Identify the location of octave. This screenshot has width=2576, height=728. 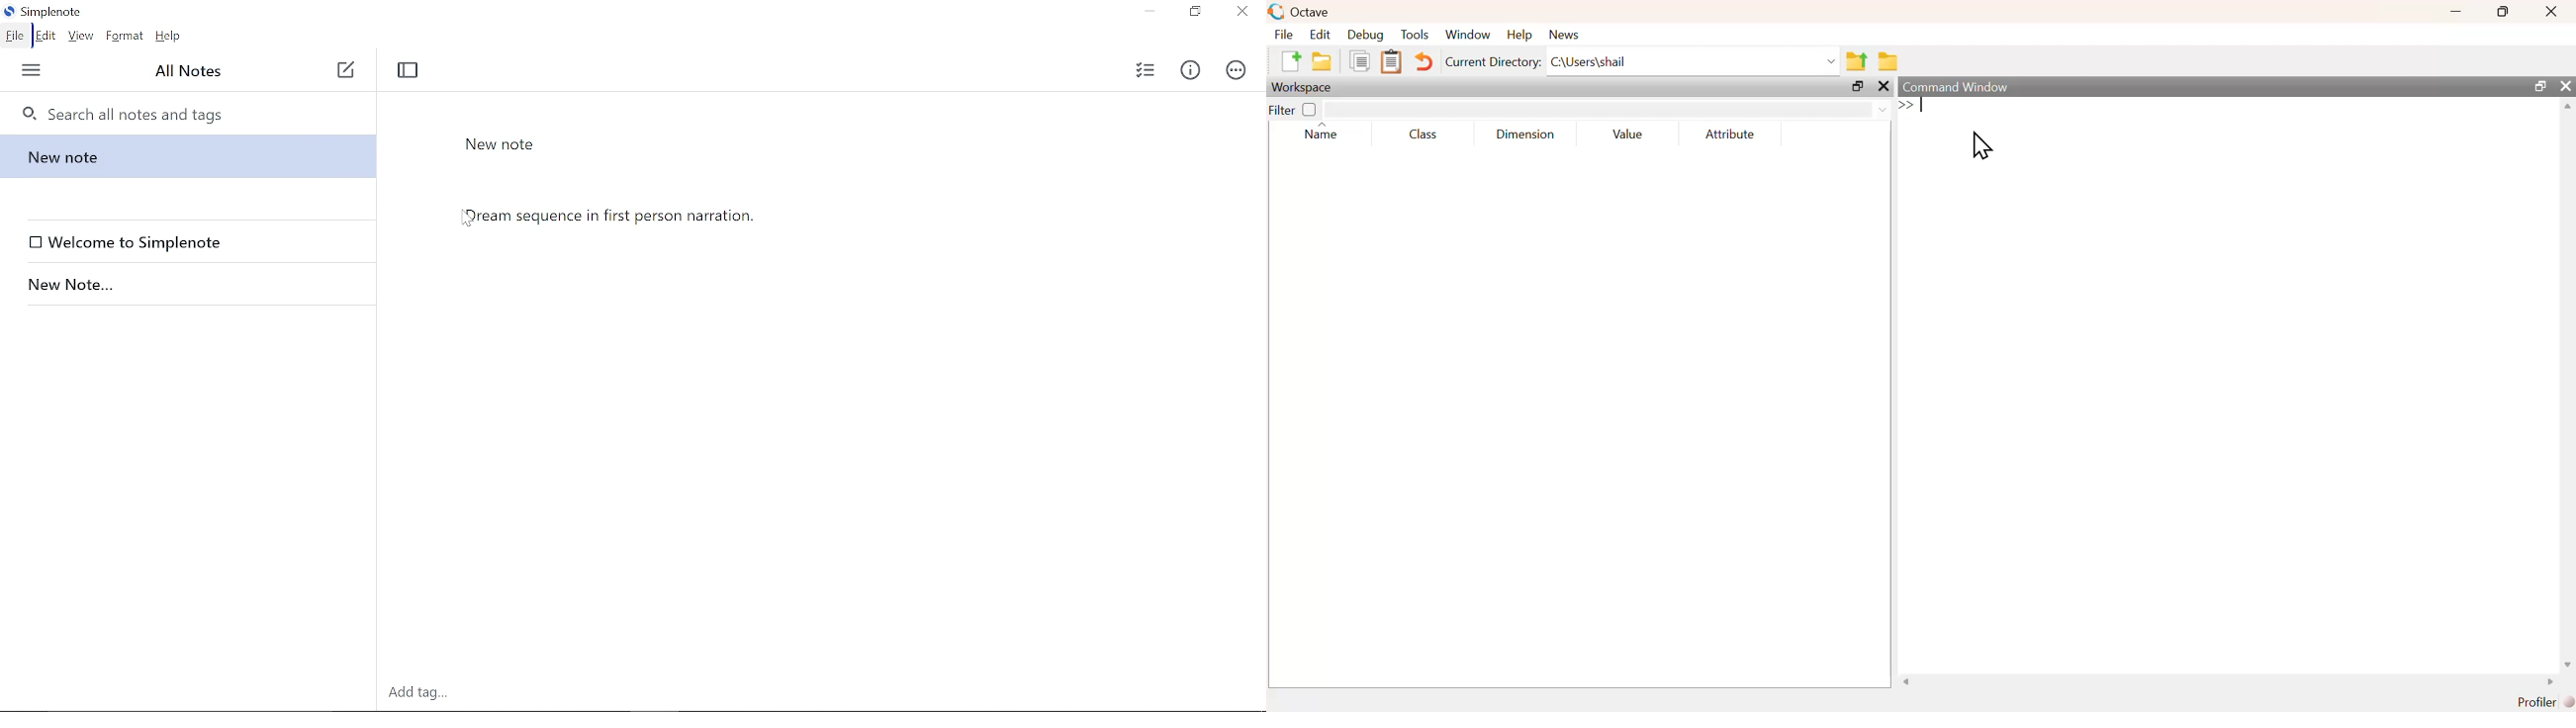
(1301, 12).